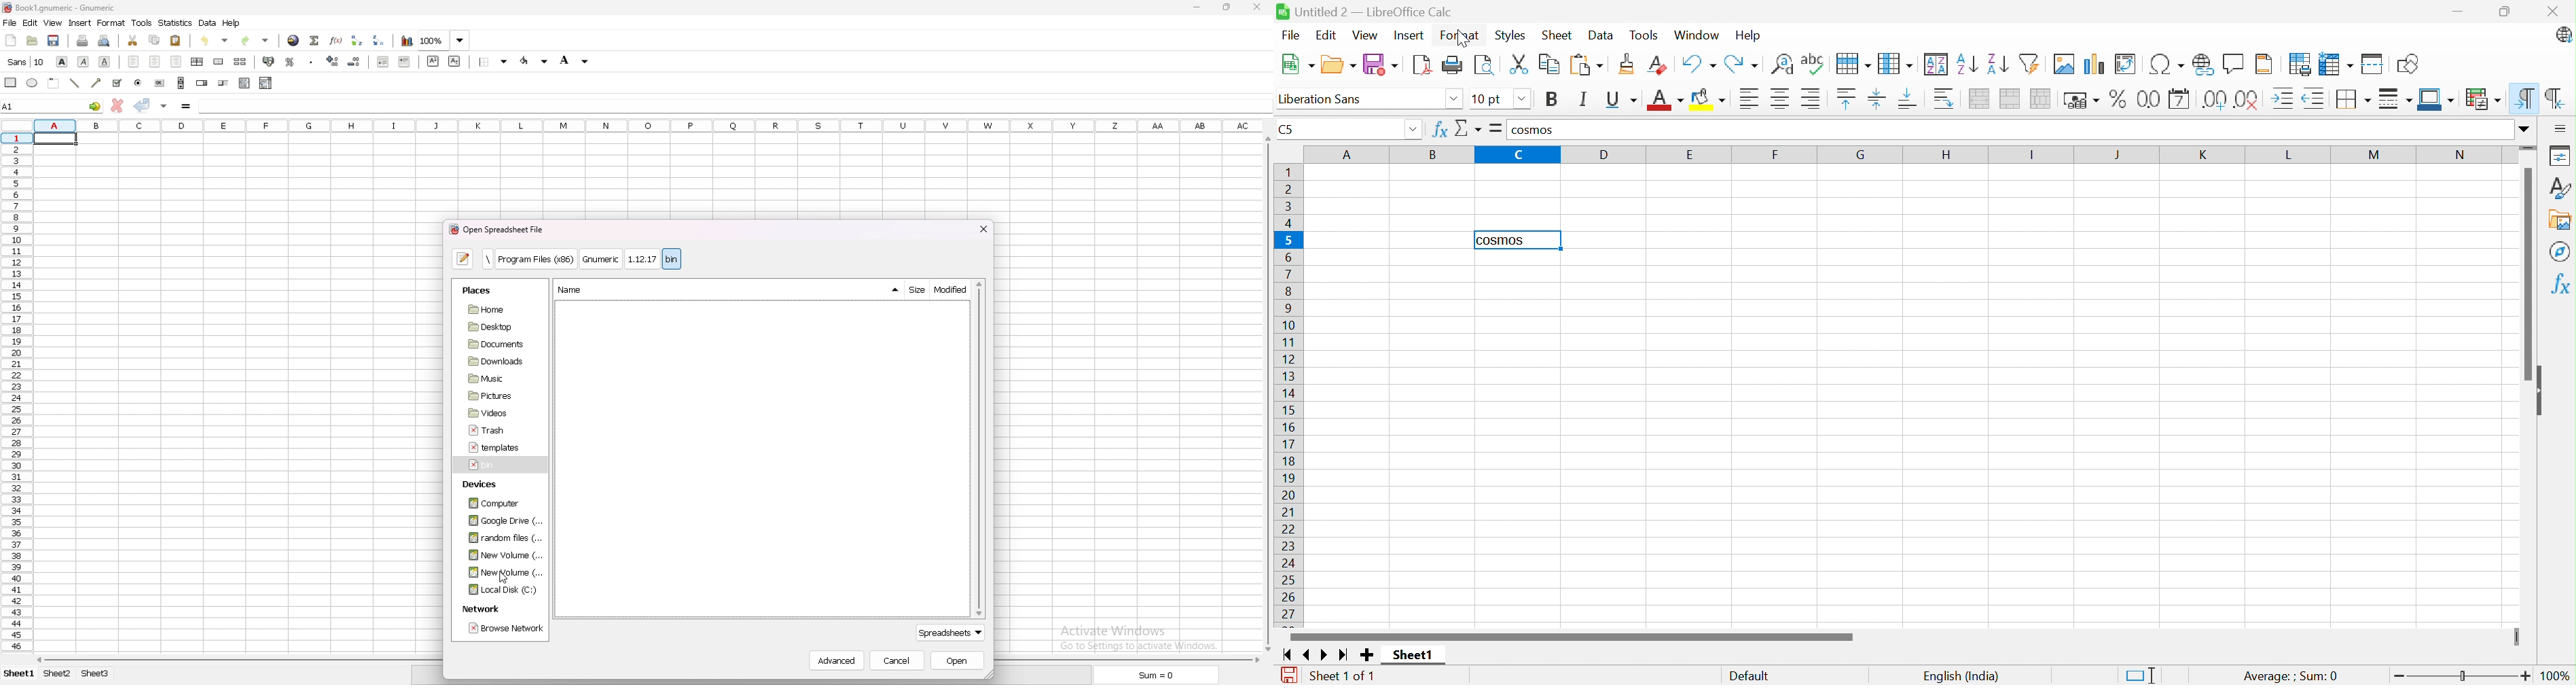  What do you see at coordinates (1140, 636) in the screenshot?
I see `Active Windows Go to Settings to activate Windows` at bounding box center [1140, 636].